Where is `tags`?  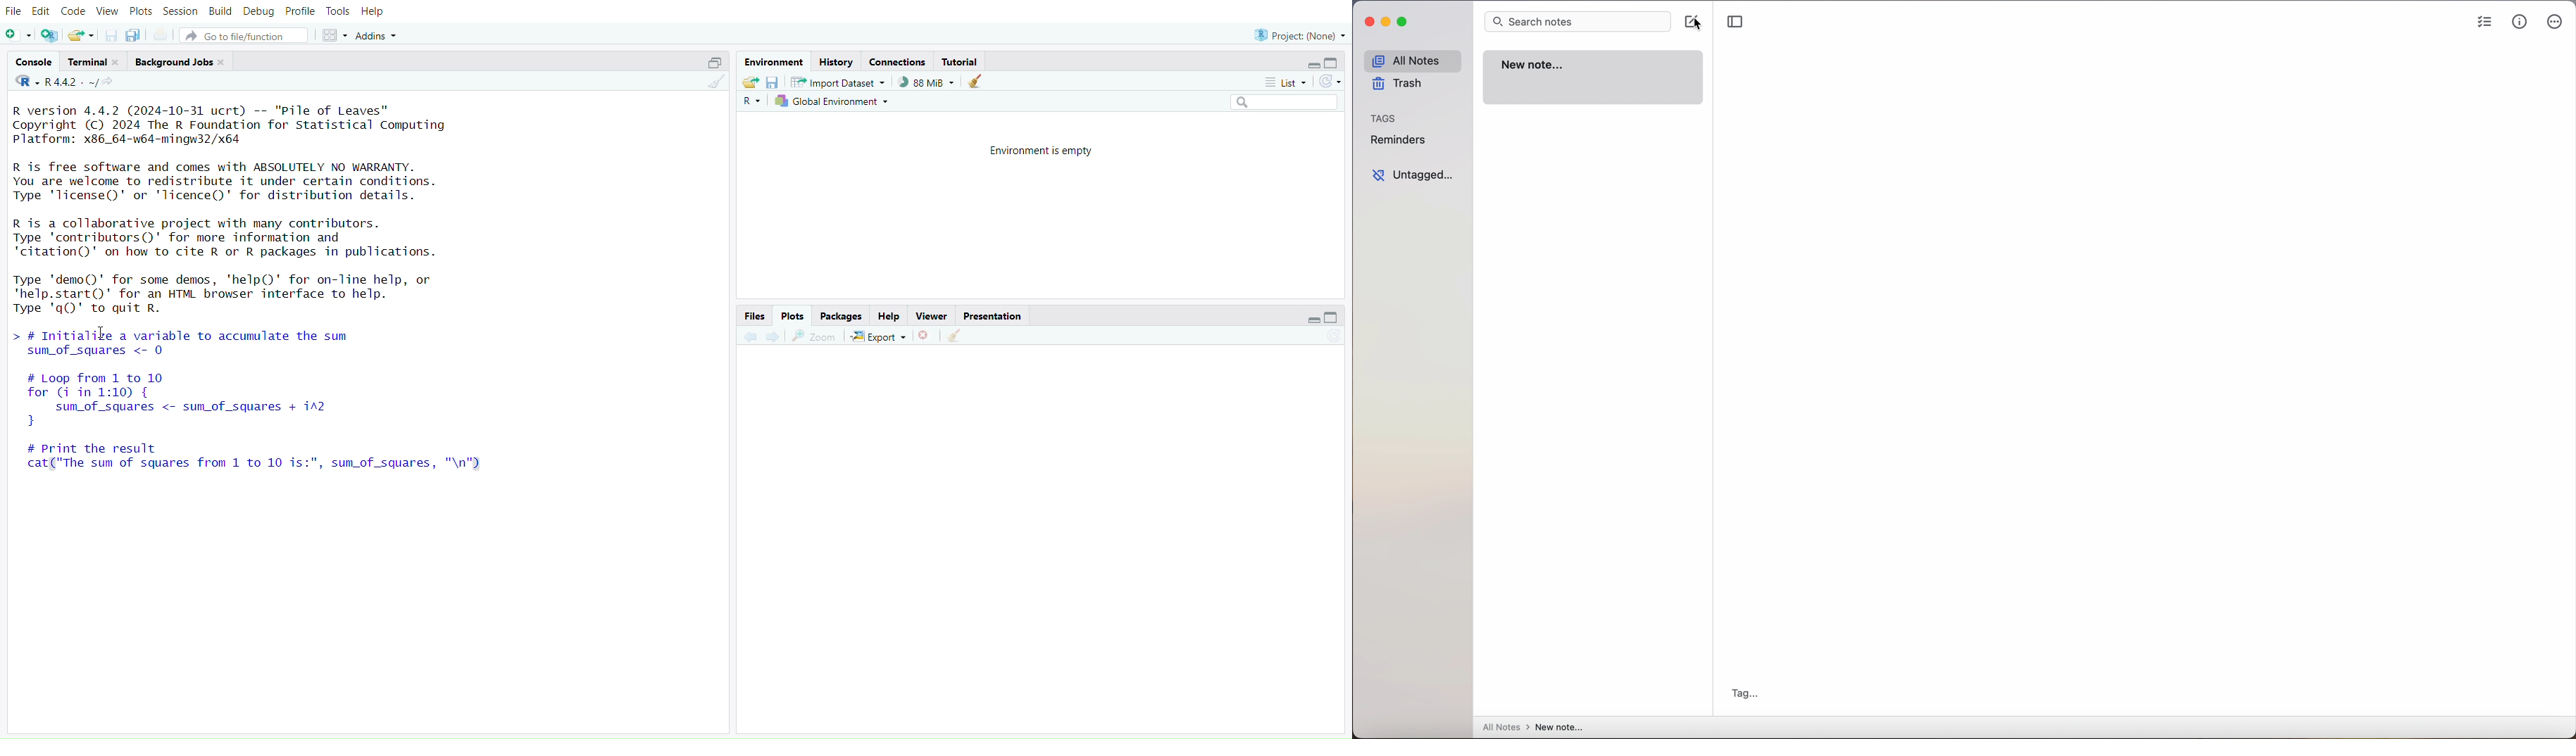
tags is located at coordinates (1384, 119).